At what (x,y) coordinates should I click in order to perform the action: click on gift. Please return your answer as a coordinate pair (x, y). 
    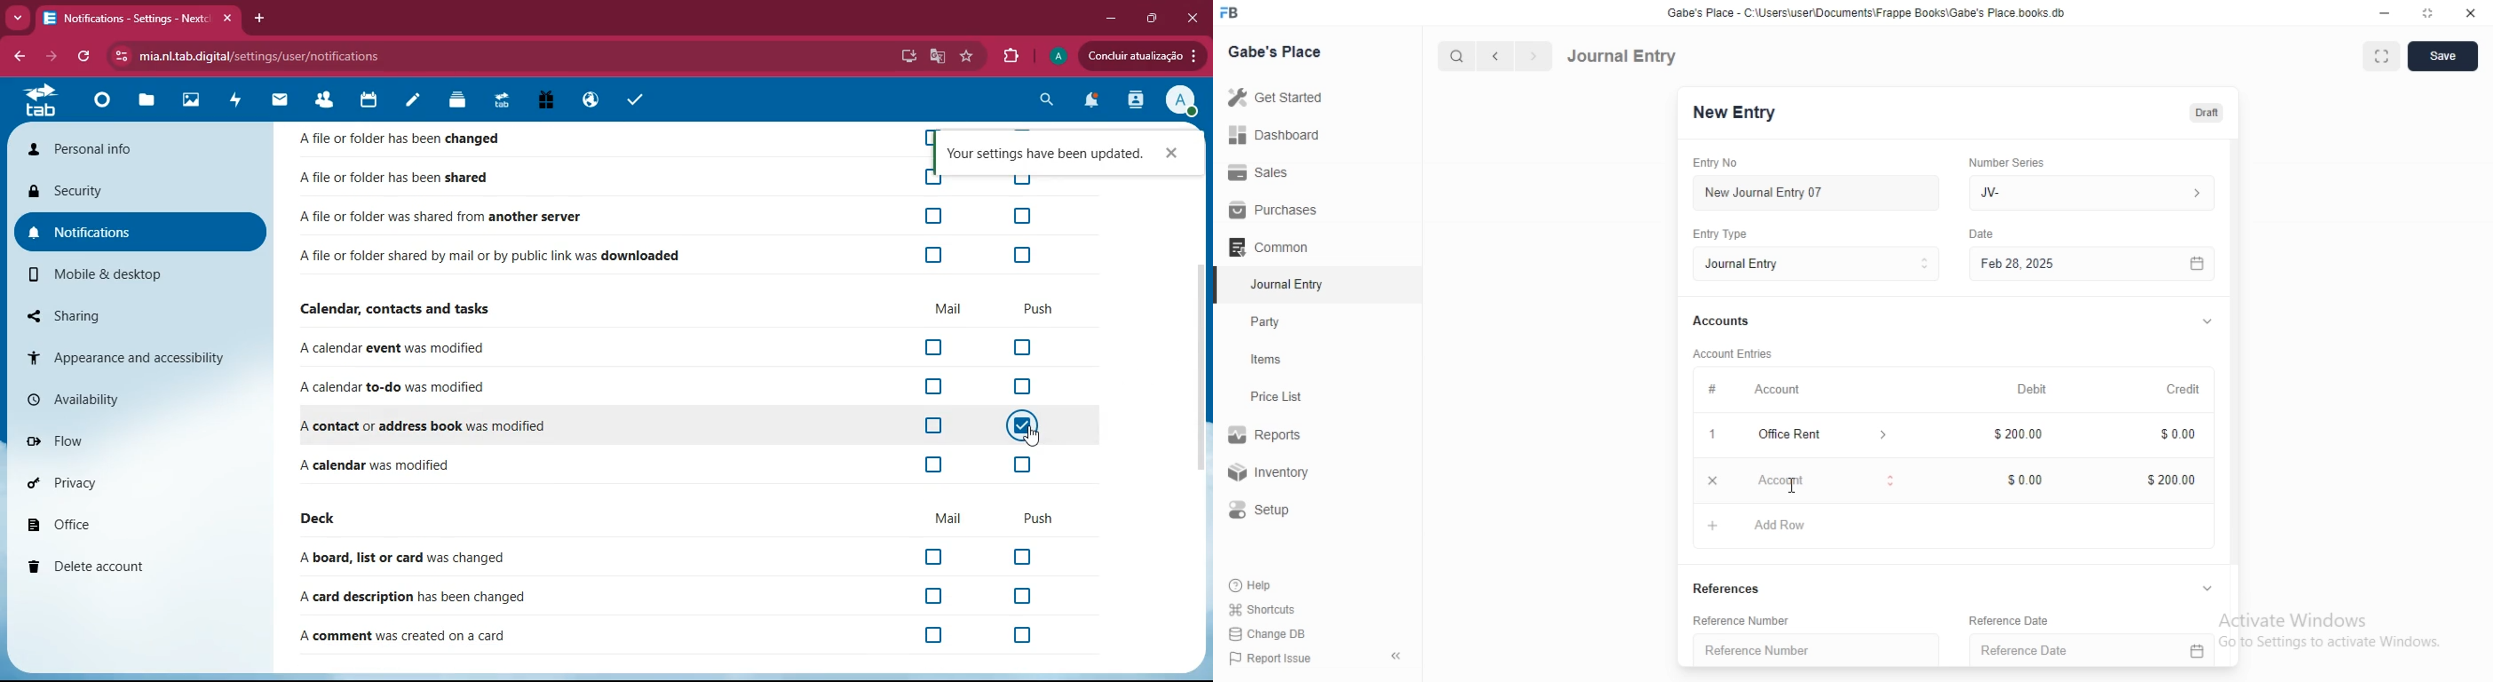
    Looking at the image, I should click on (548, 101).